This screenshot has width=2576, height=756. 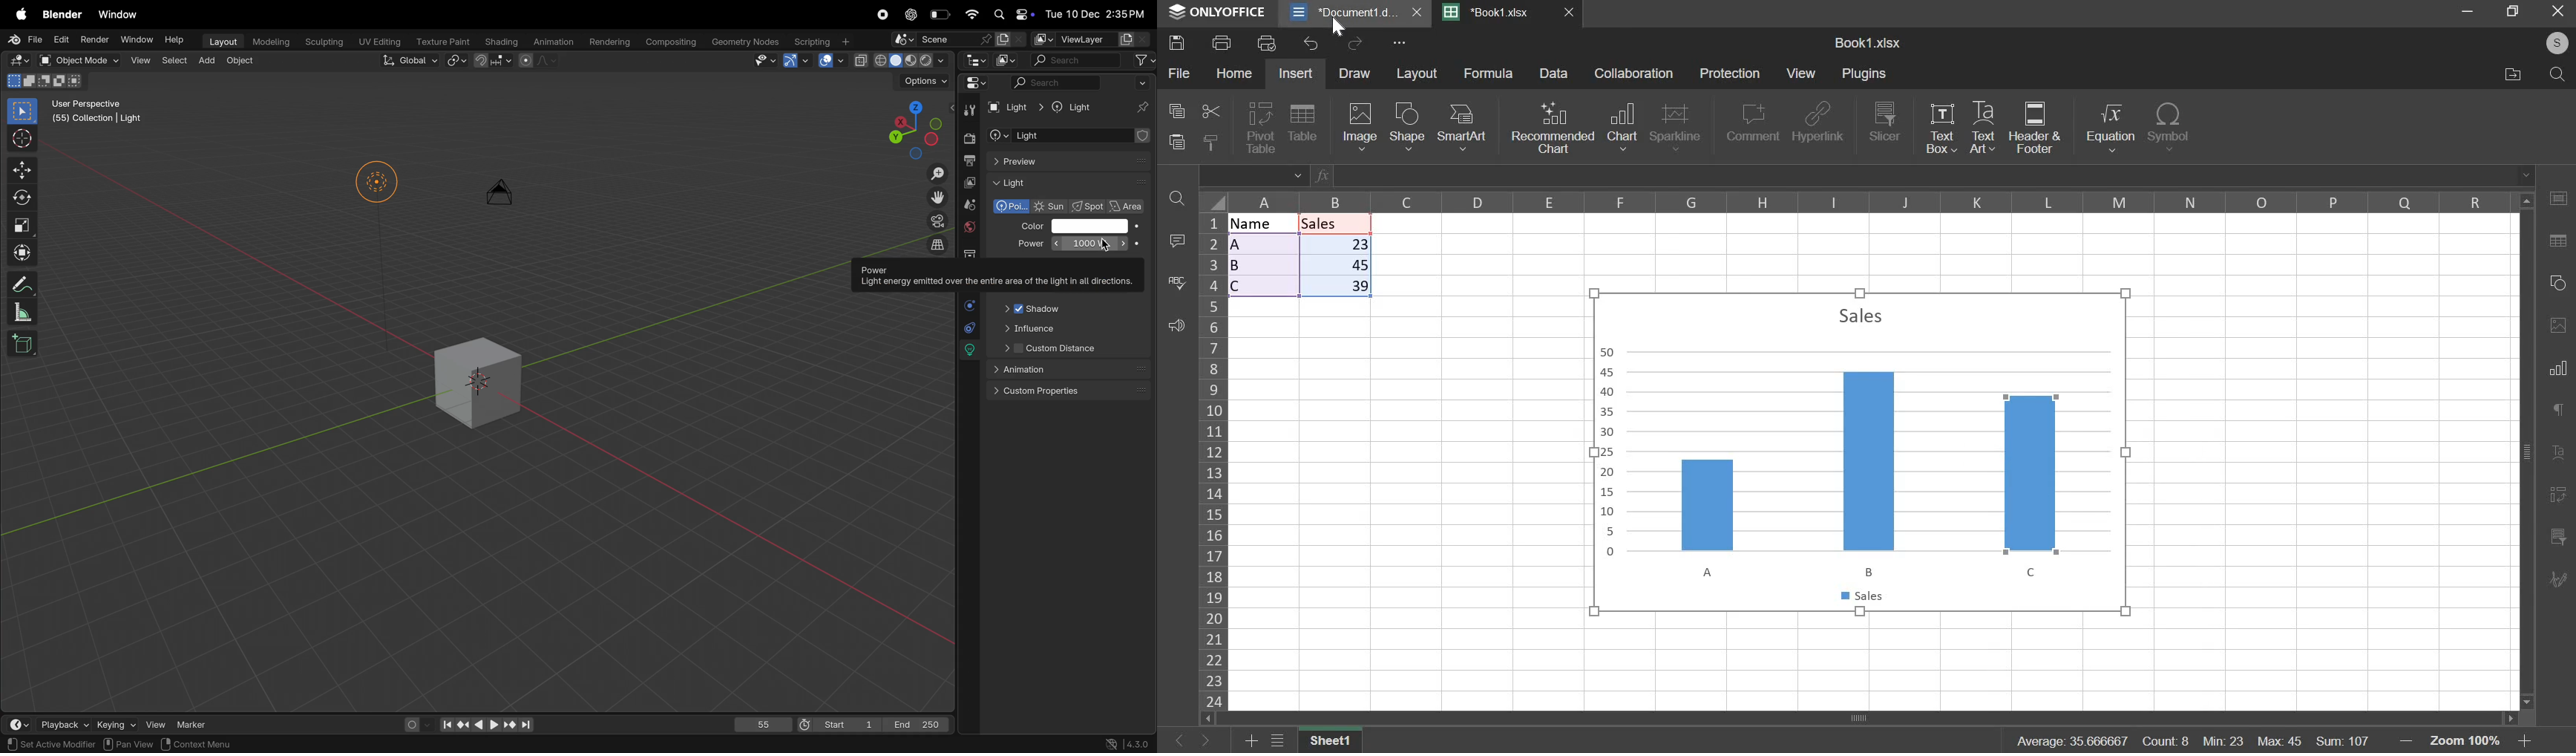 What do you see at coordinates (1214, 460) in the screenshot?
I see `rows` at bounding box center [1214, 460].